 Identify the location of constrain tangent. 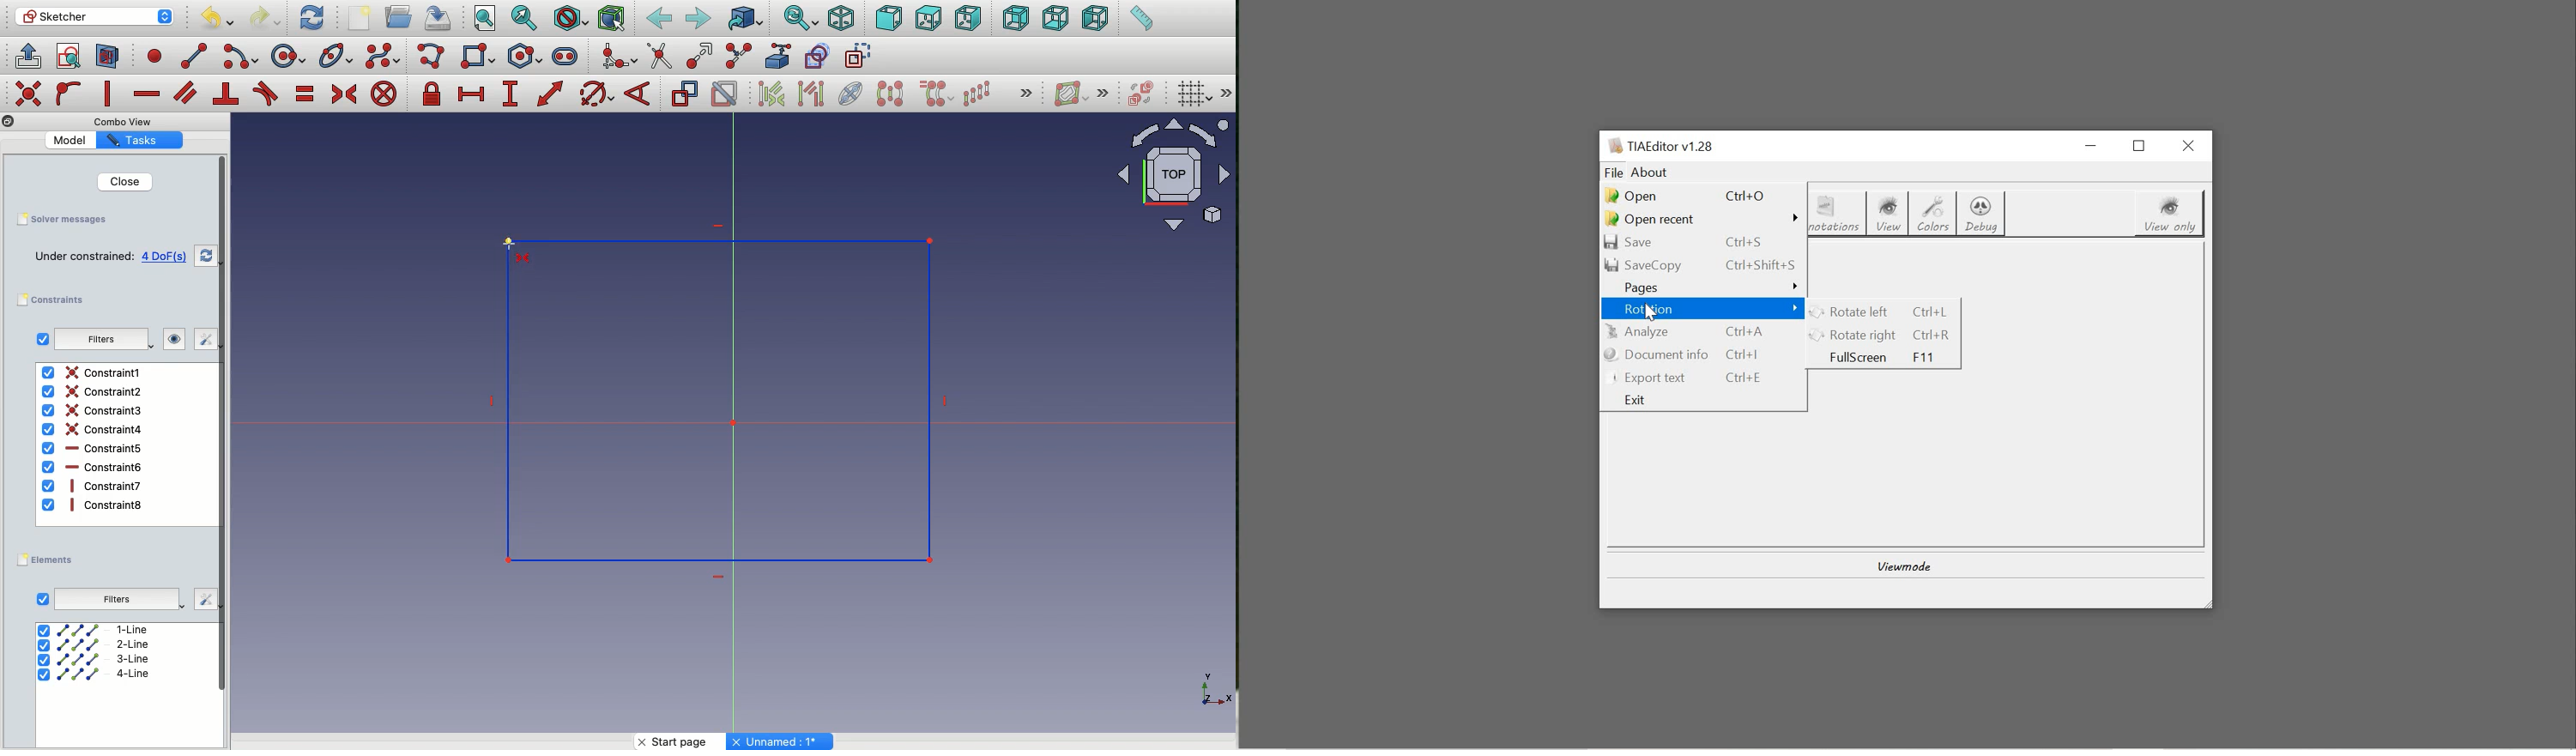
(266, 94).